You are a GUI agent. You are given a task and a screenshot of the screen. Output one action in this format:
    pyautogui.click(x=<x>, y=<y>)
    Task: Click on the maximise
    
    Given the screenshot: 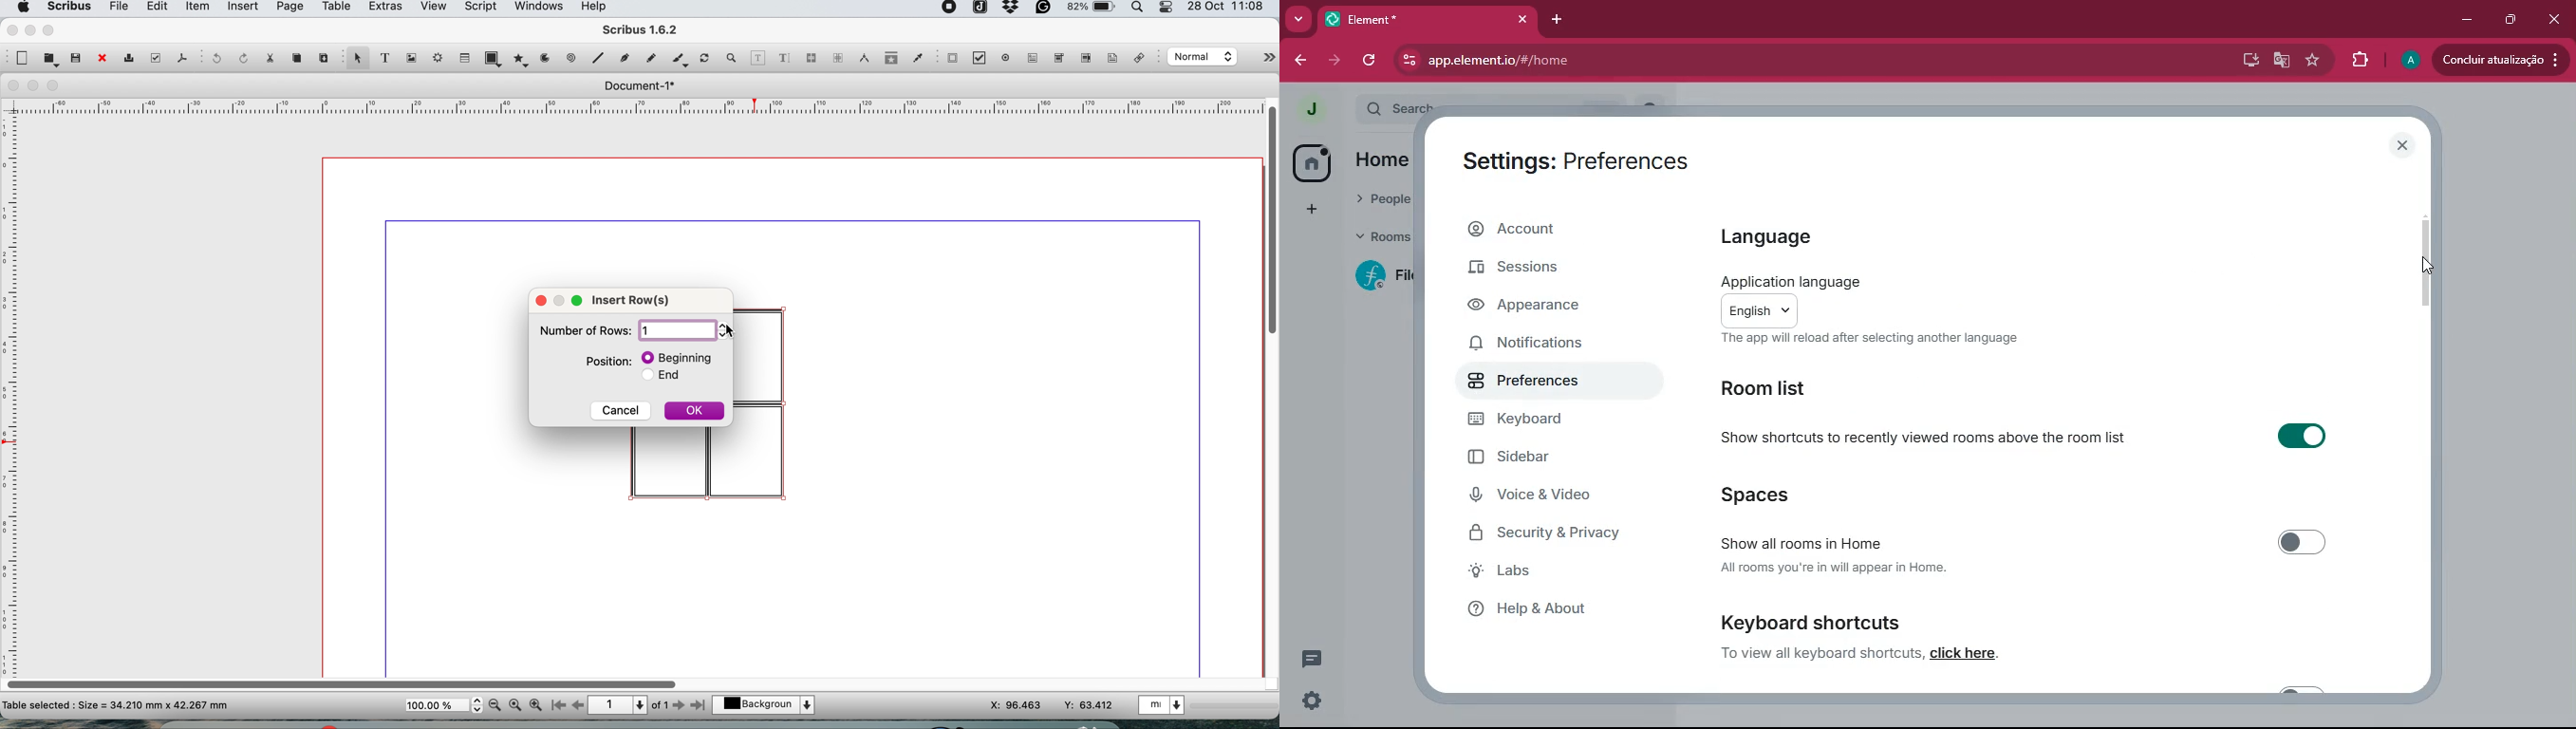 What is the action you would take?
    pyautogui.click(x=56, y=86)
    